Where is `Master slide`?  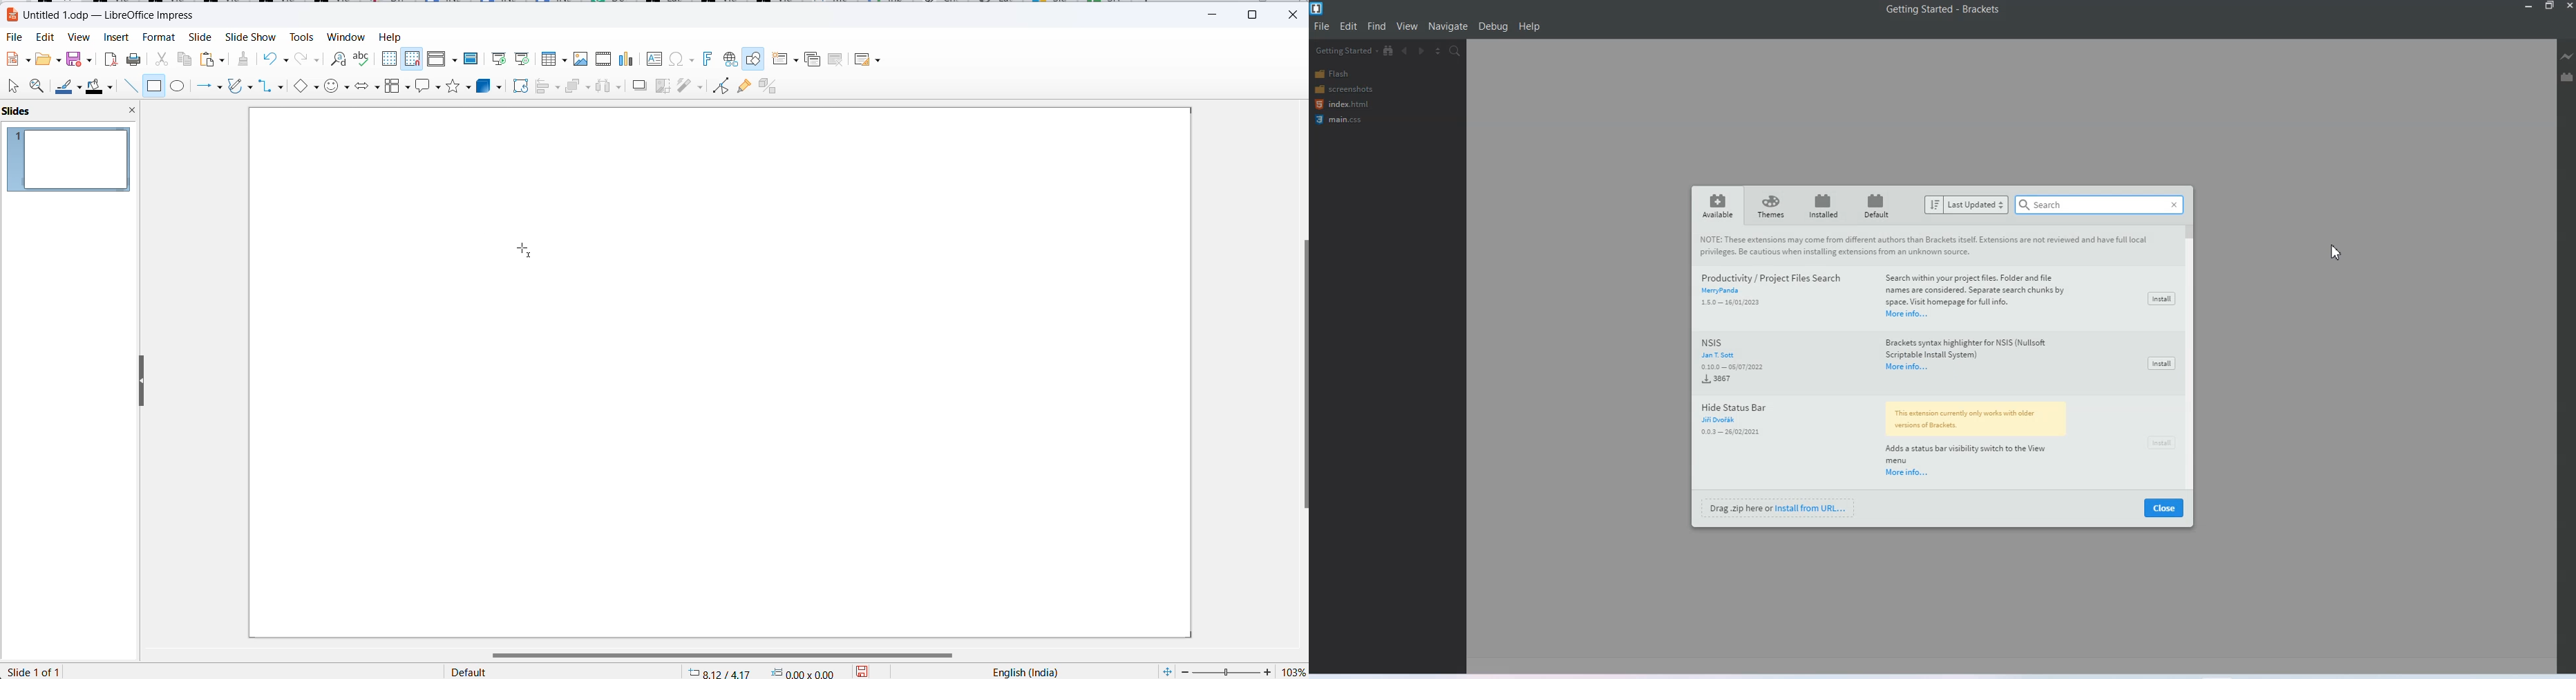
Master slide is located at coordinates (474, 58).